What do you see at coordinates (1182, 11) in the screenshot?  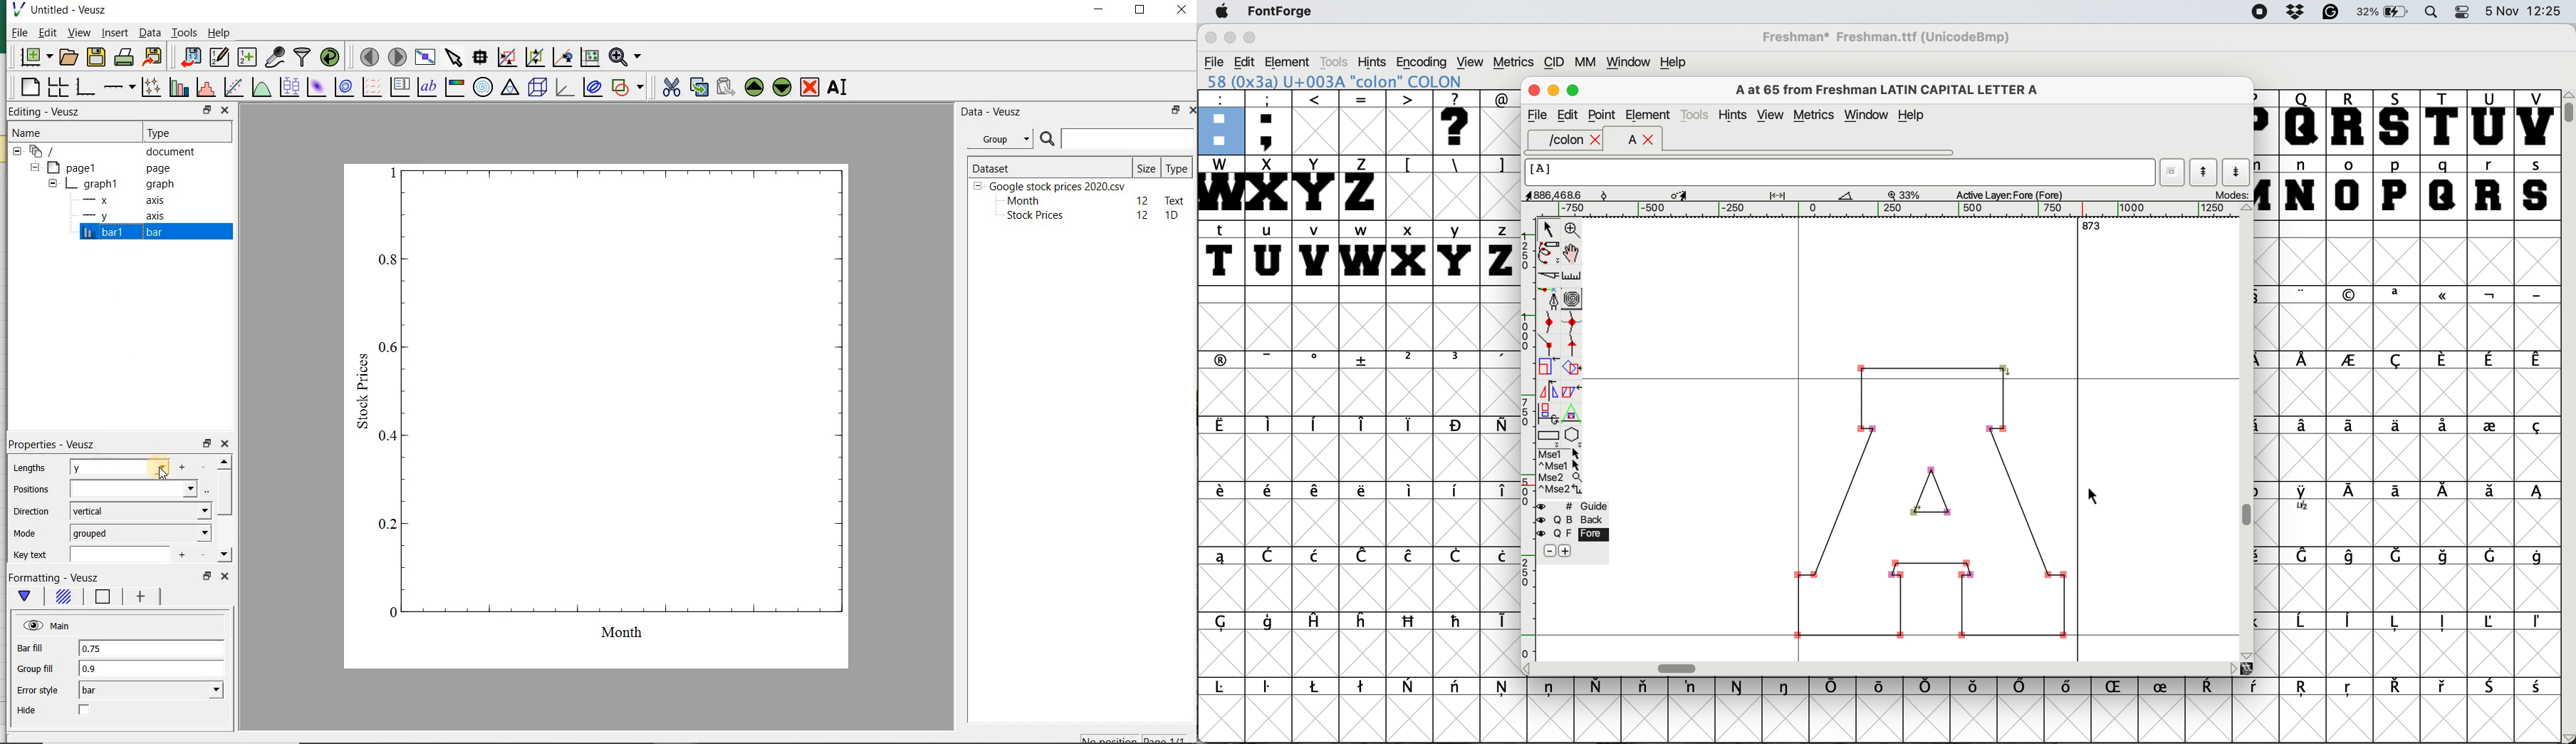 I see `close` at bounding box center [1182, 11].